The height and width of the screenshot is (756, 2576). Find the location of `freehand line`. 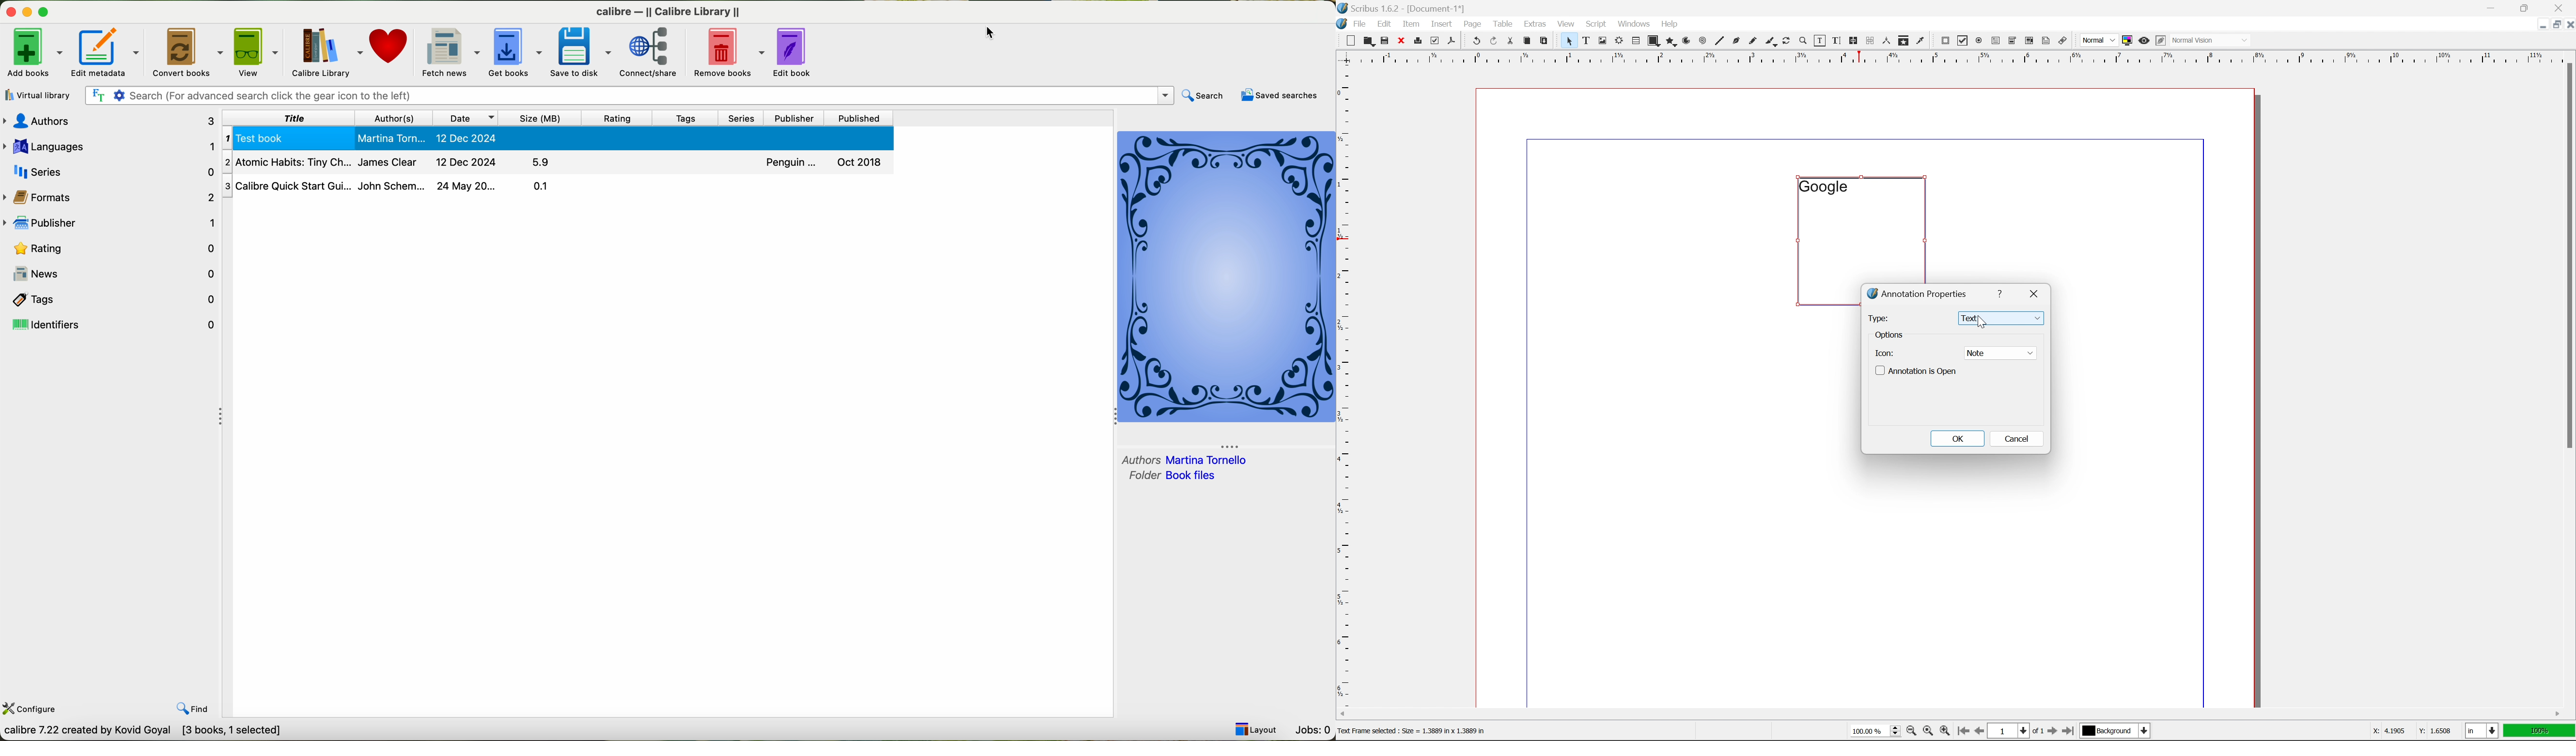

freehand line is located at coordinates (1754, 41).